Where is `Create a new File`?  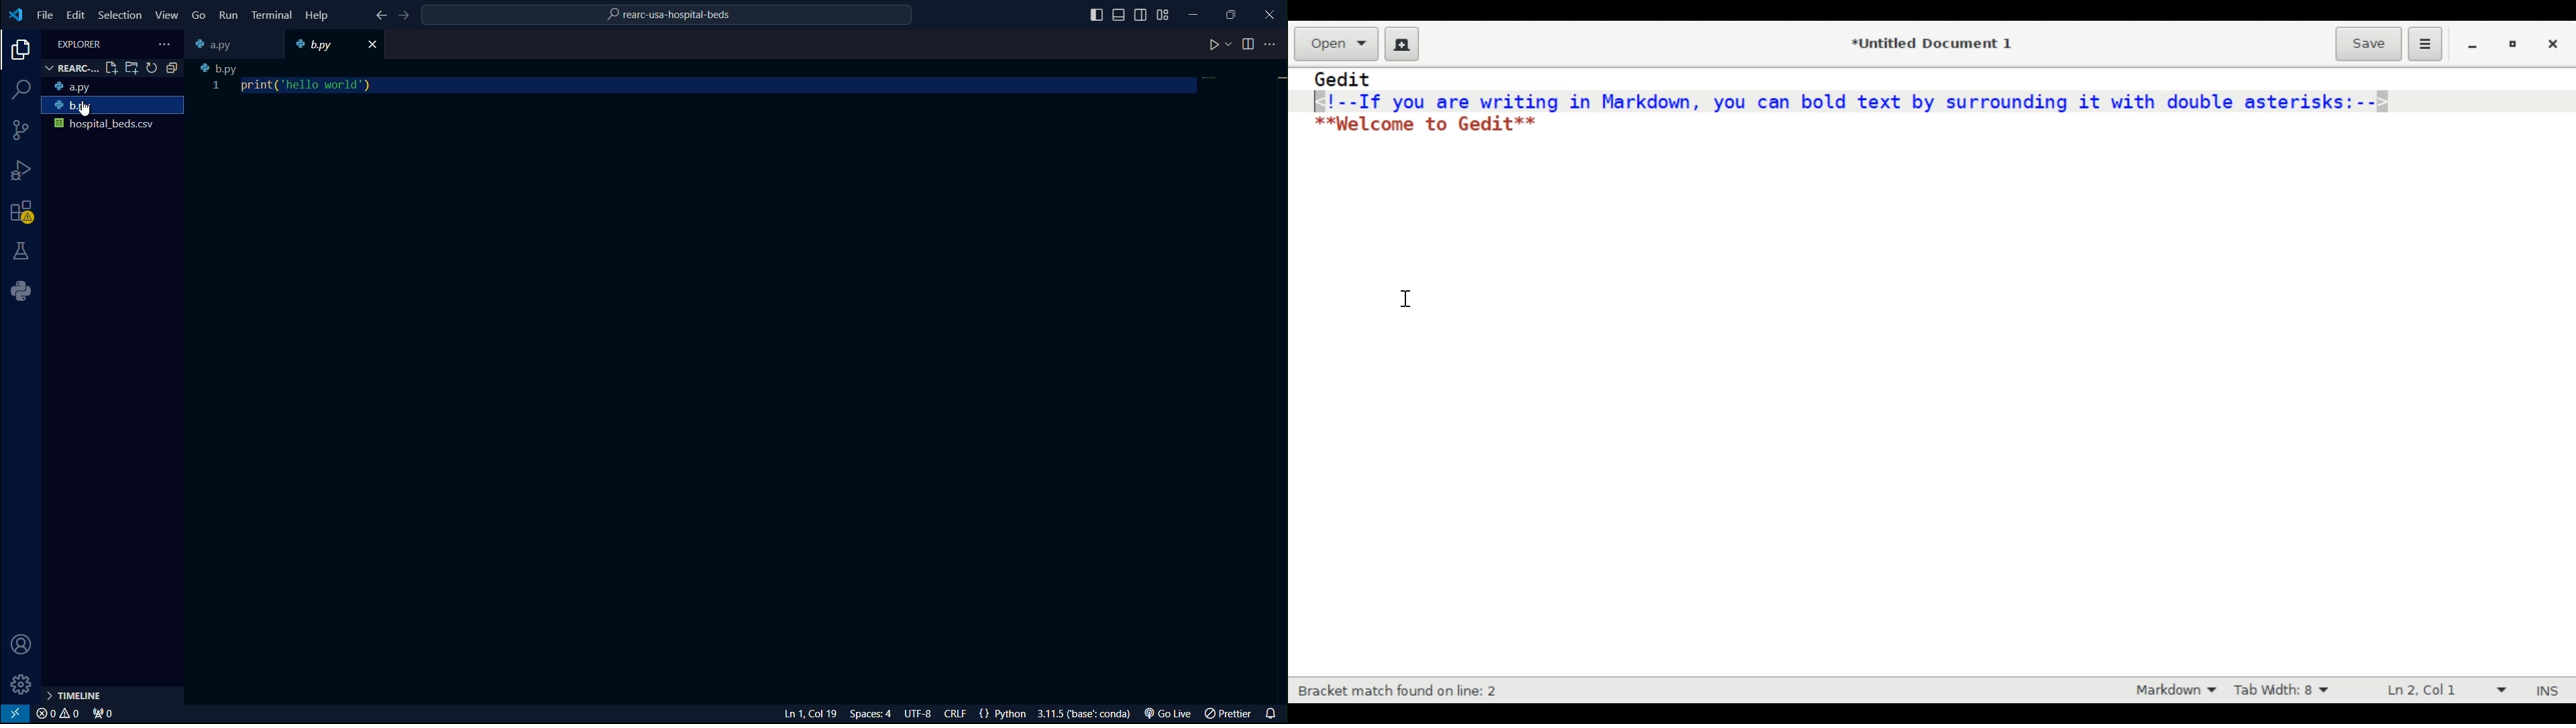
Create a new File is located at coordinates (1399, 43).